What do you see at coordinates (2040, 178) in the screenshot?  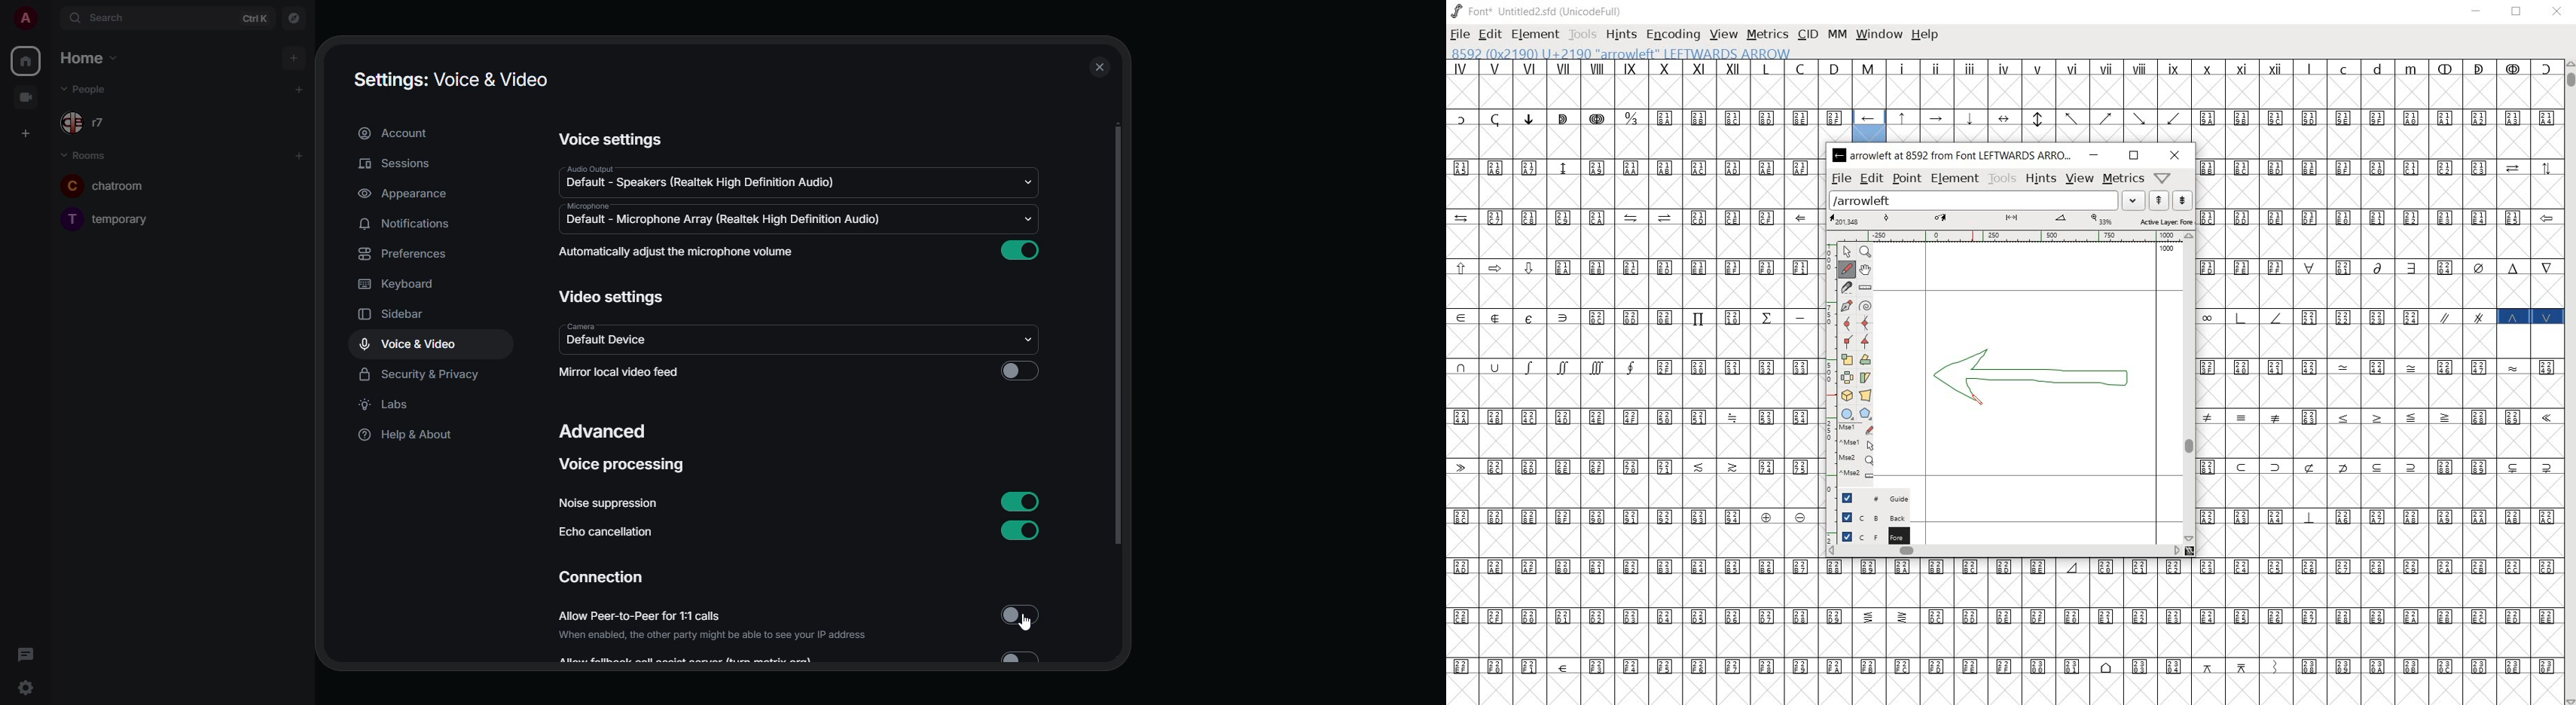 I see `hints` at bounding box center [2040, 178].